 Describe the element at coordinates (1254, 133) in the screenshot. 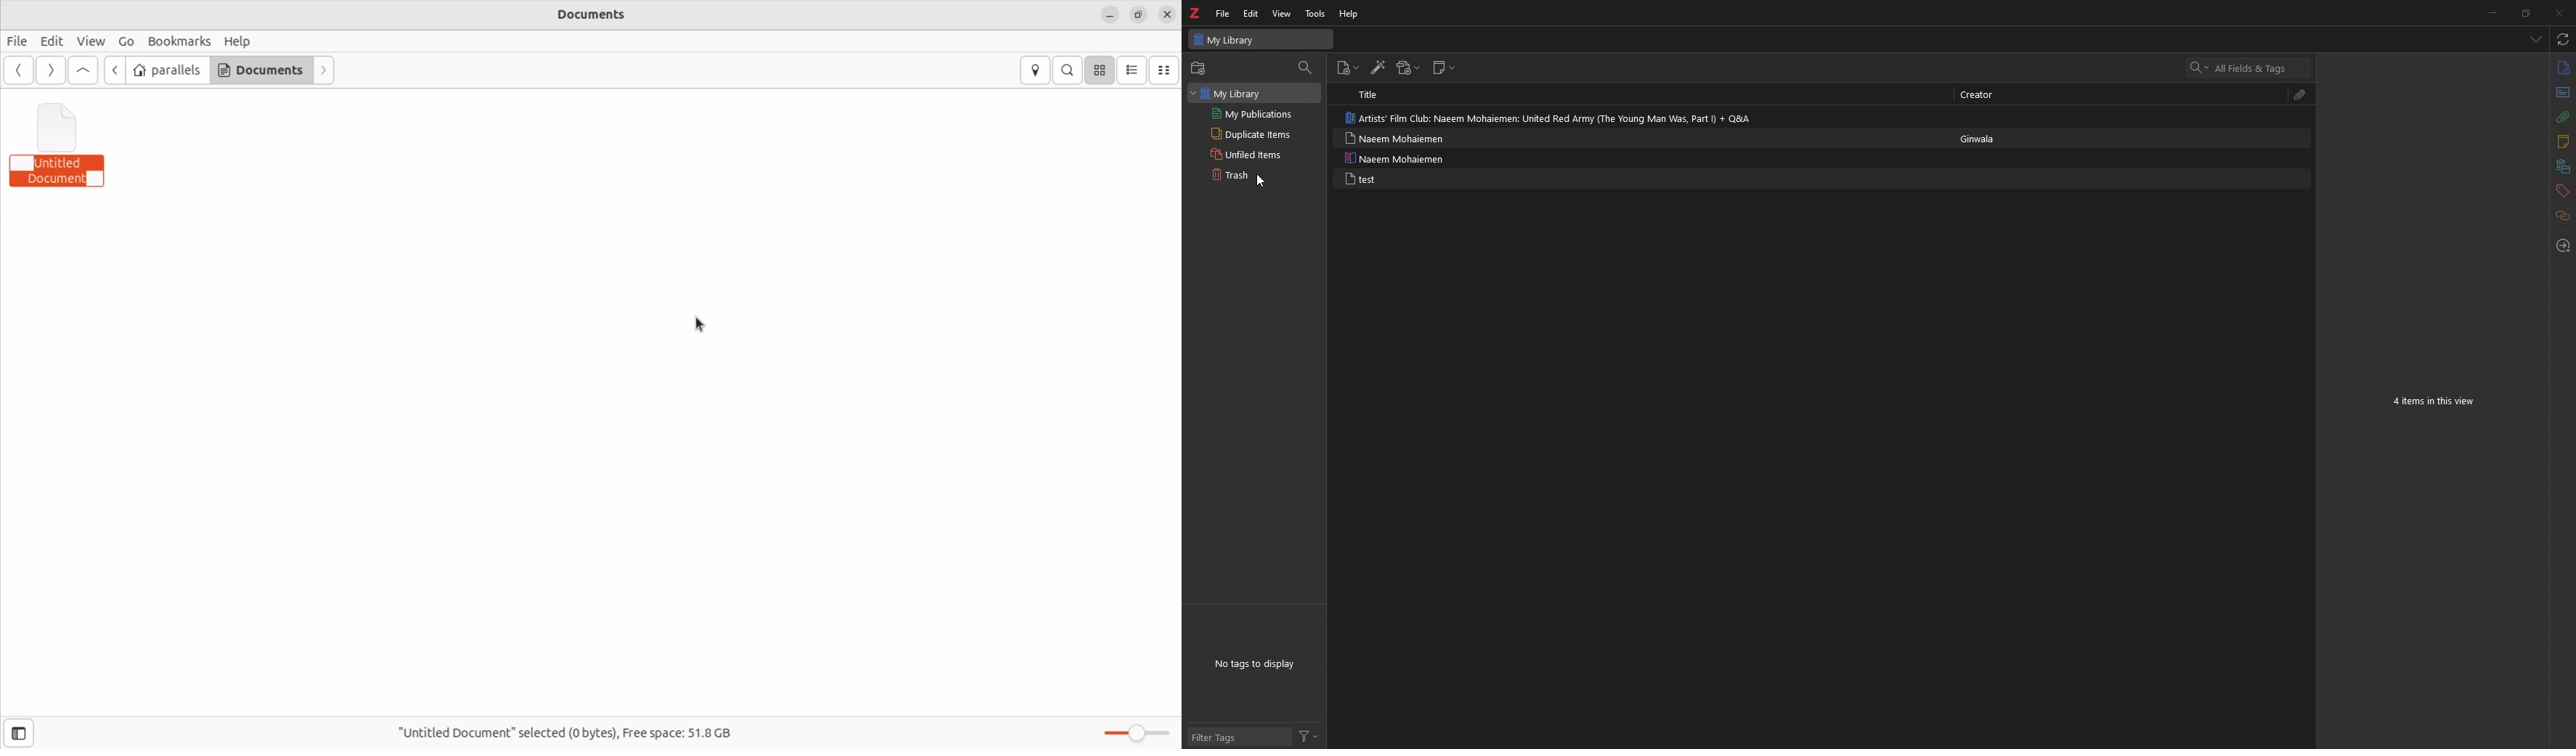

I see `duplicate items` at that location.